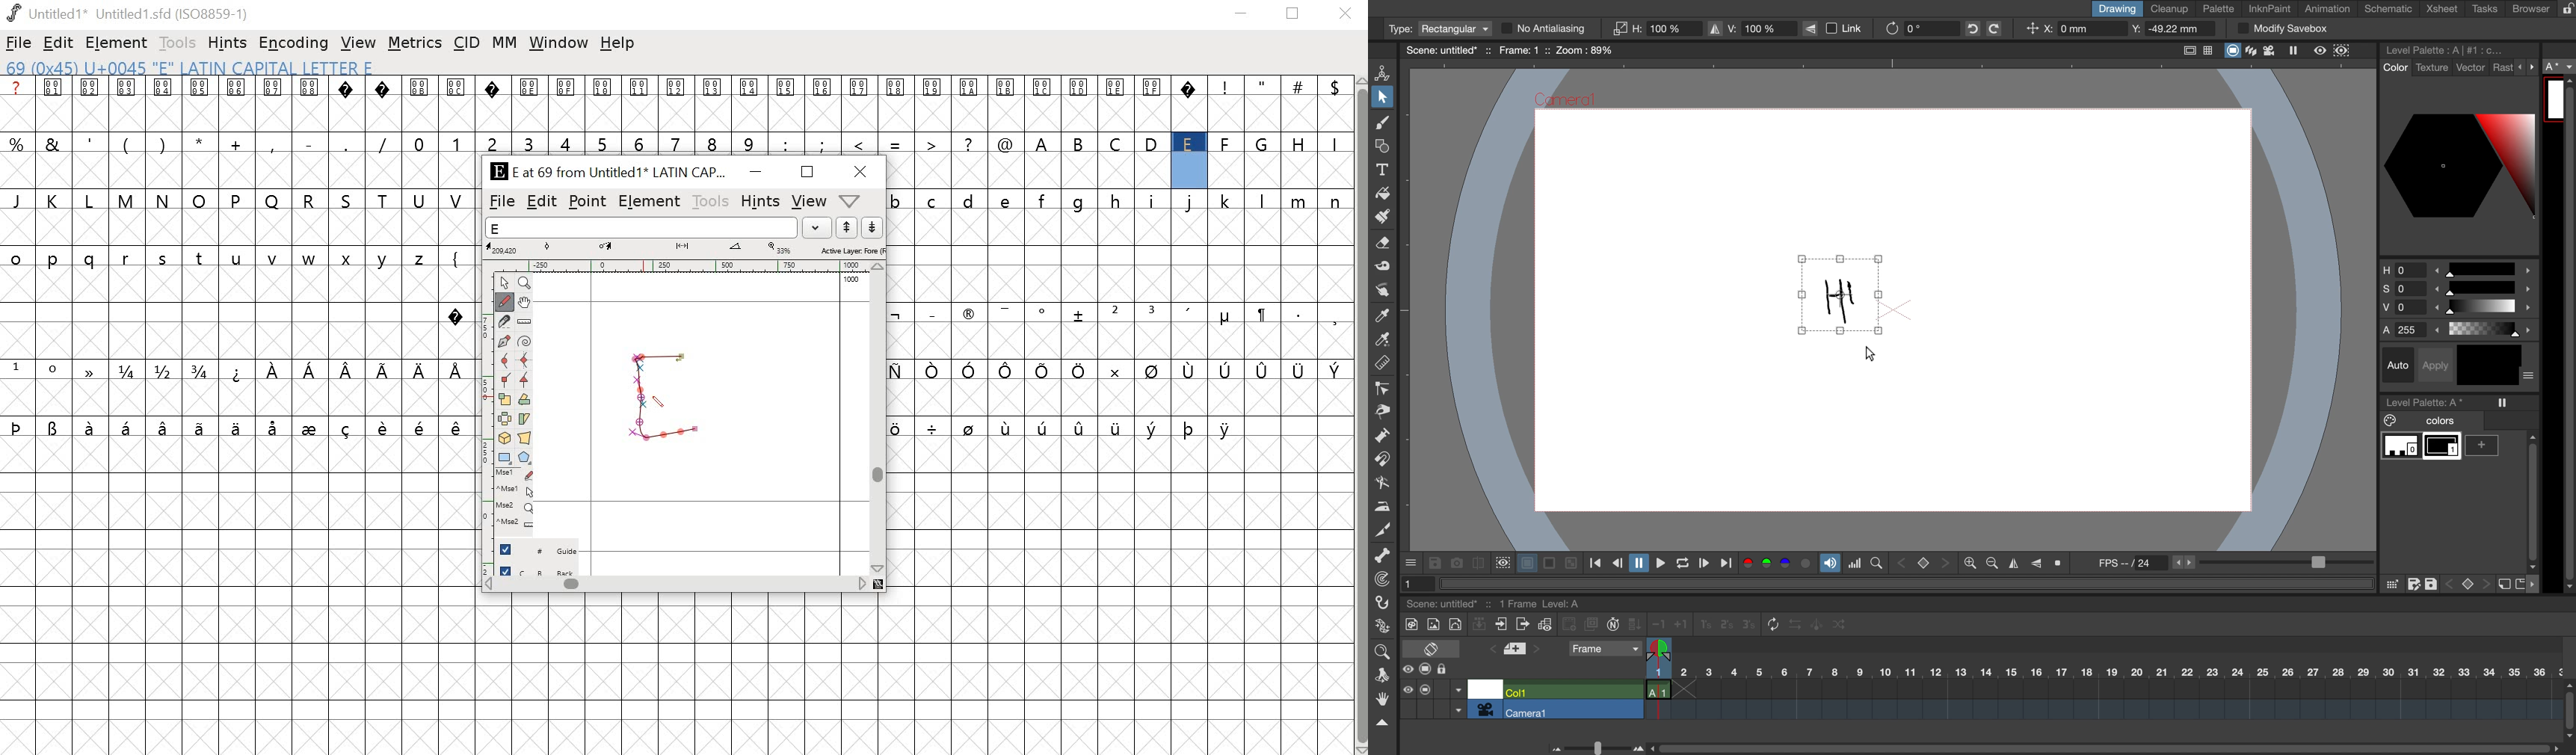  I want to click on empty cells, so click(683, 675).